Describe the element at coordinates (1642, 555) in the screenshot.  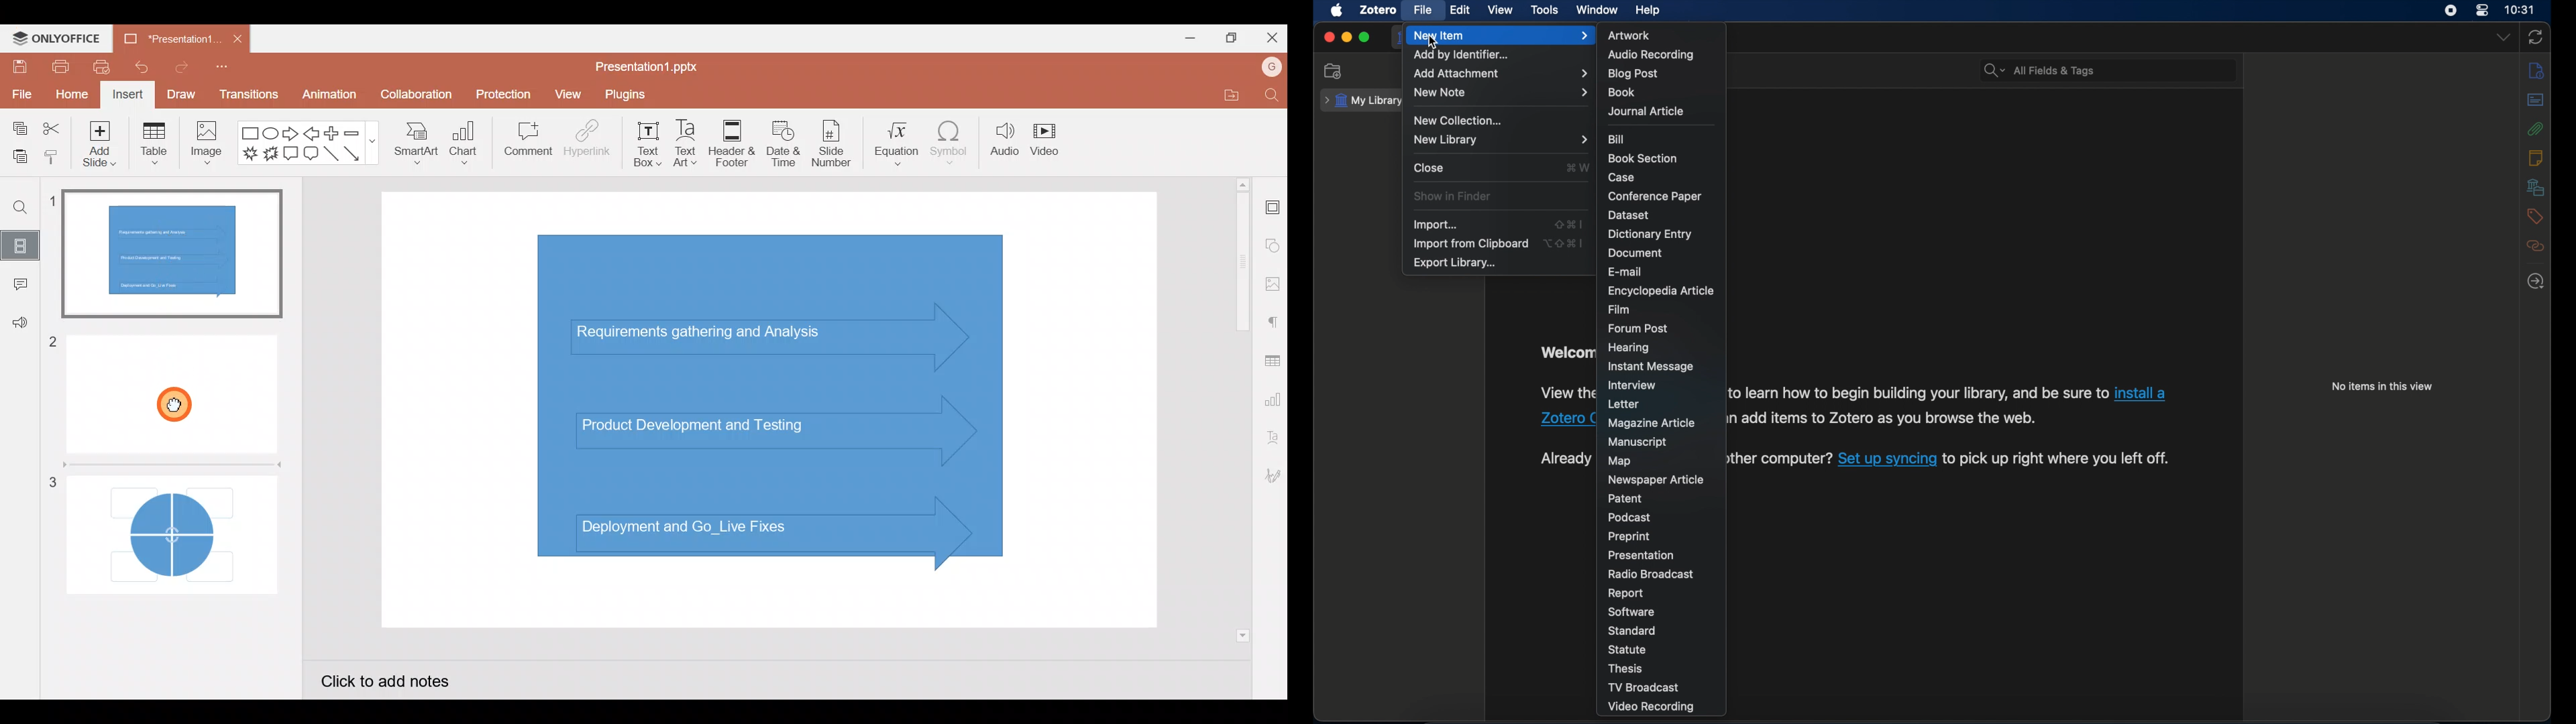
I see `presentation` at that location.